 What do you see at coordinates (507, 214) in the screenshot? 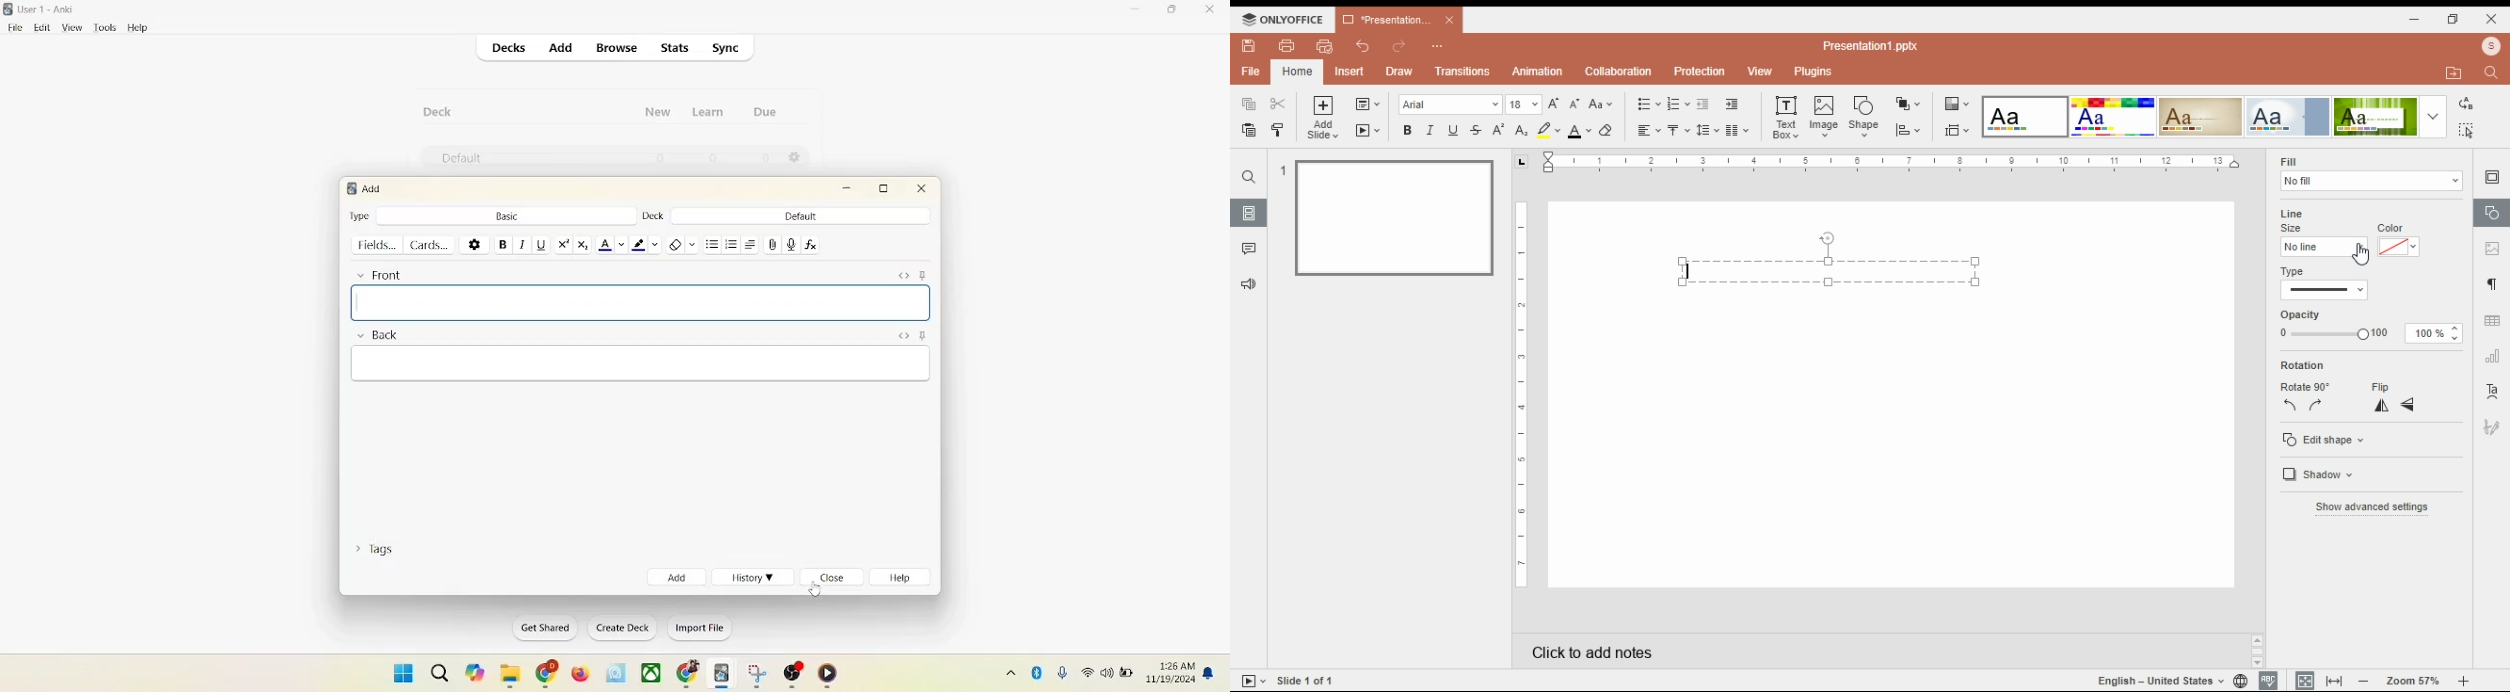
I see `basic` at bounding box center [507, 214].